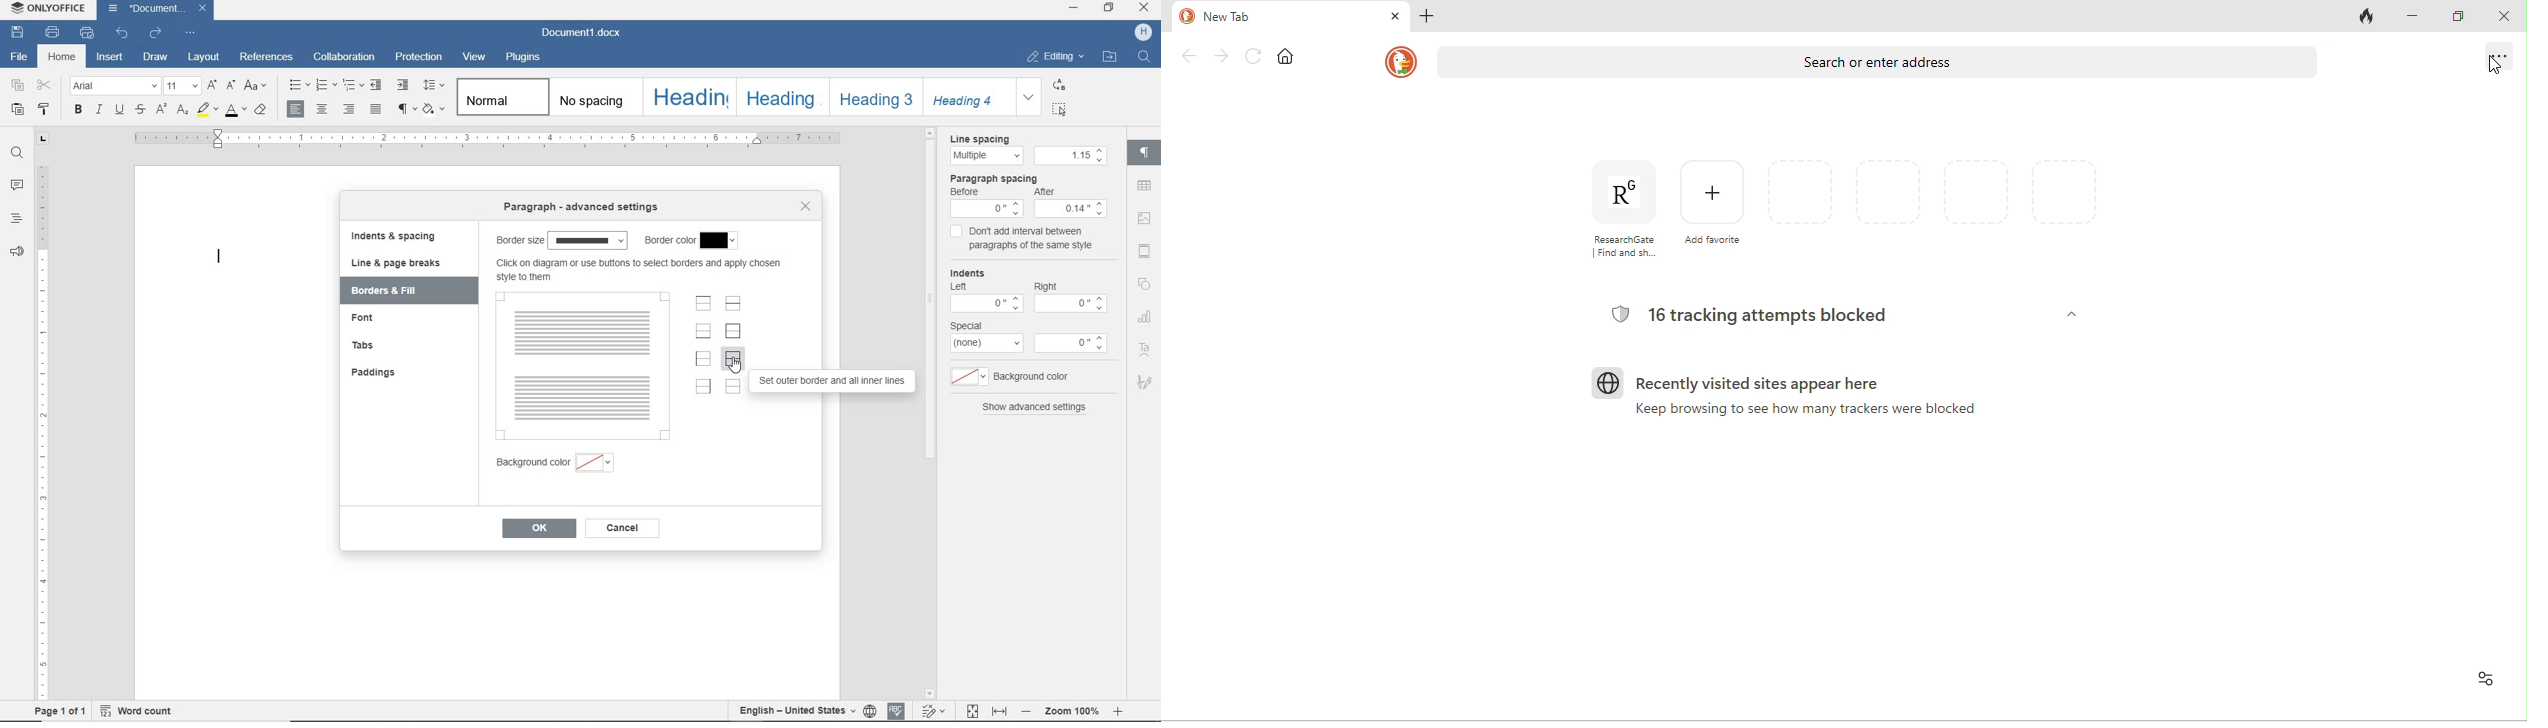 Image resolution: width=2548 pixels, height=728 pixels. What do you see at coordinates (216, 255) in the screenshot?
I see `Text Cursor` at bounding box center [216, 255].